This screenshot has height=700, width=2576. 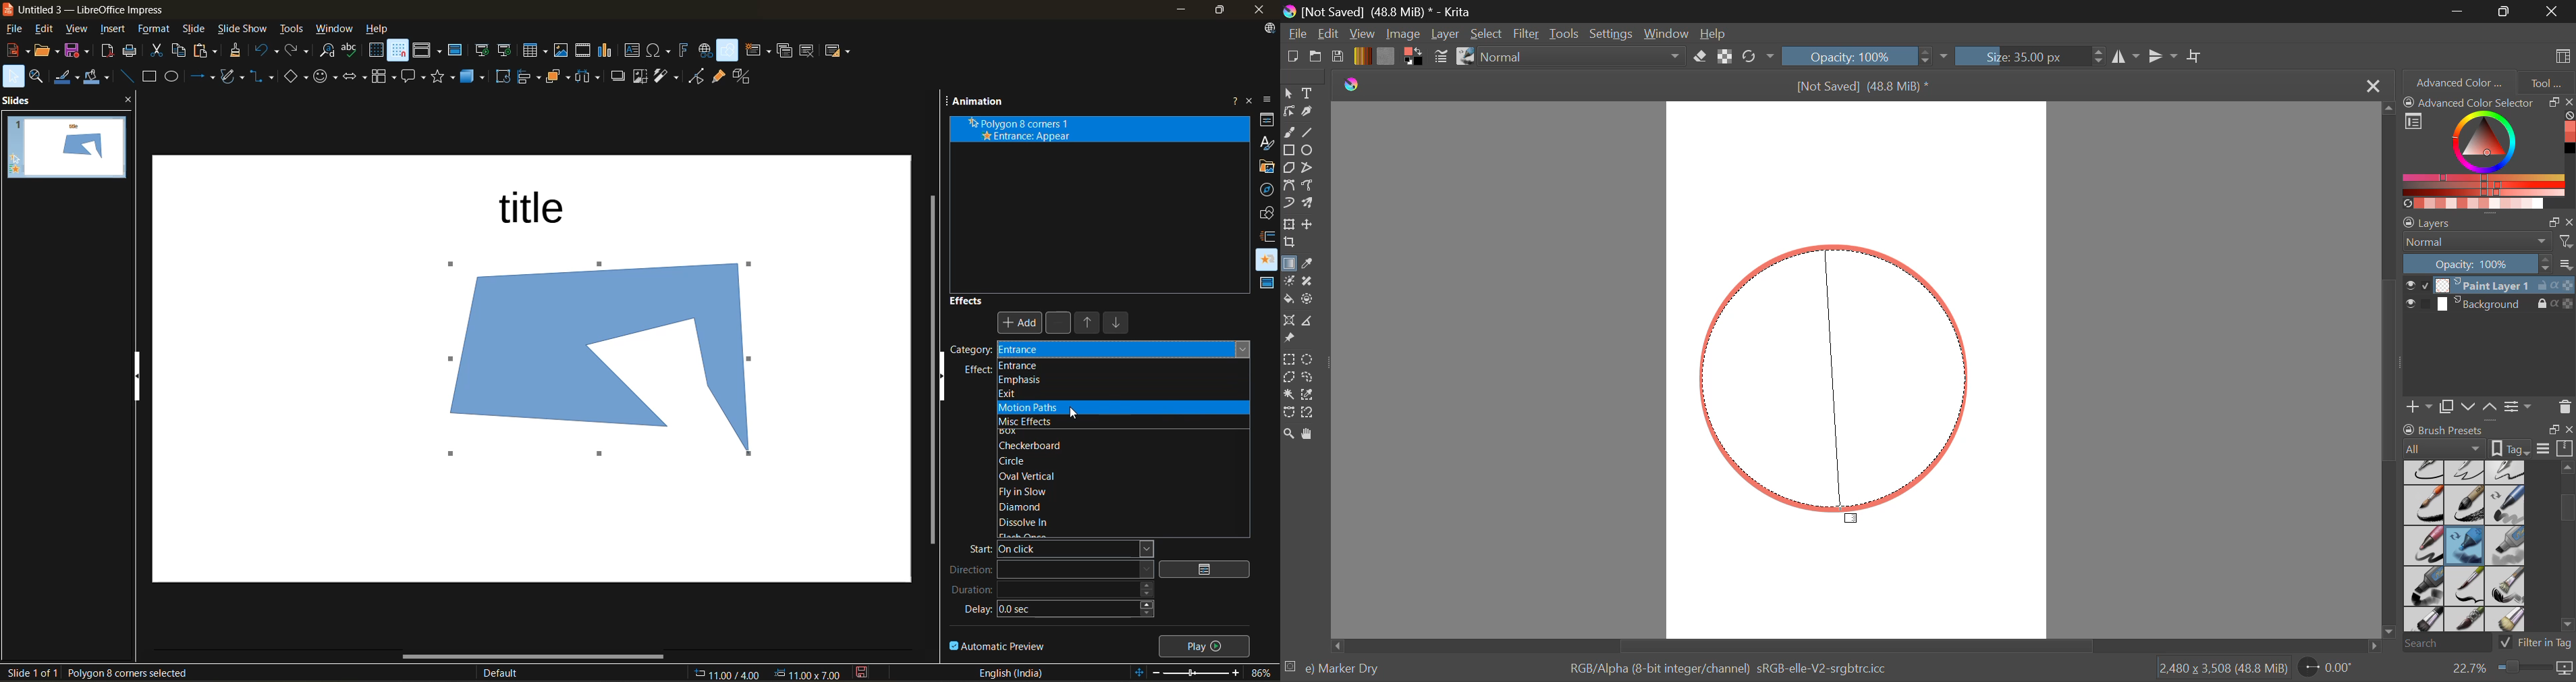 I want to click on Refresh, so click(x=1753, y=57).